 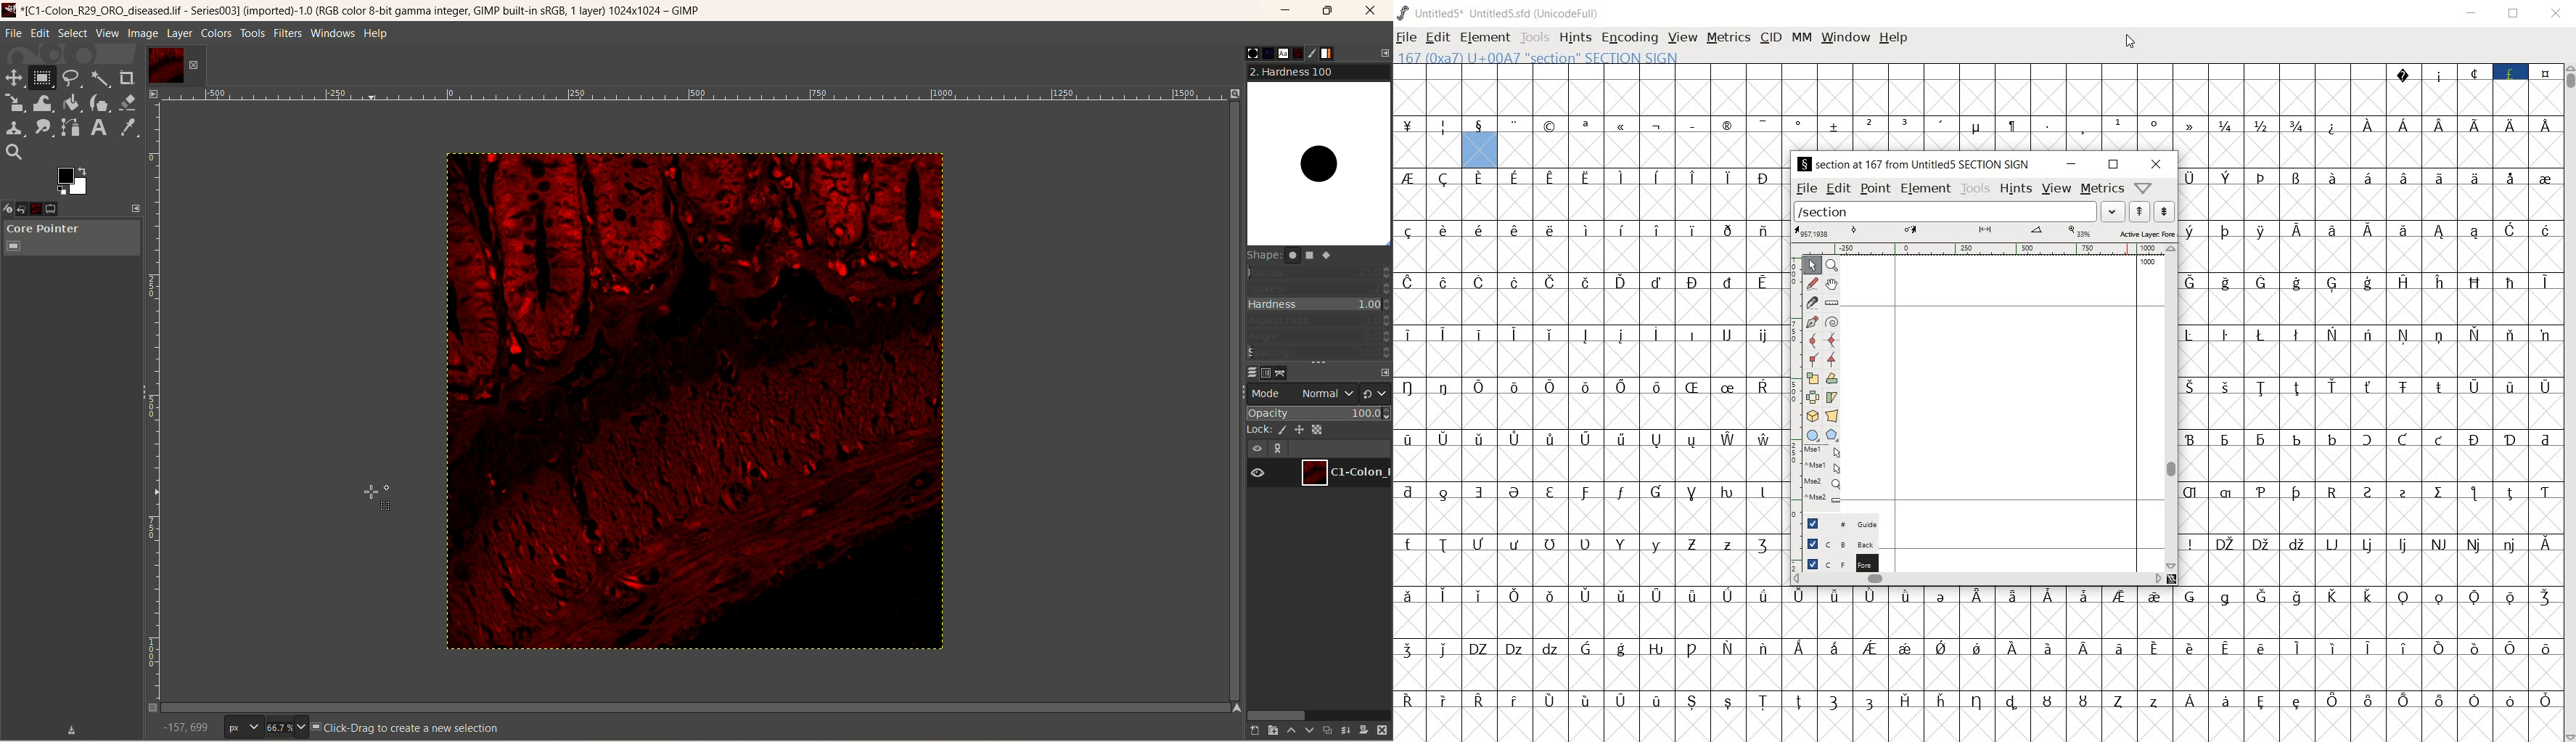 What do you see at coordinates (1319, 336) in the screenshot?
I see `angle` at bounding box center [1319, 336].